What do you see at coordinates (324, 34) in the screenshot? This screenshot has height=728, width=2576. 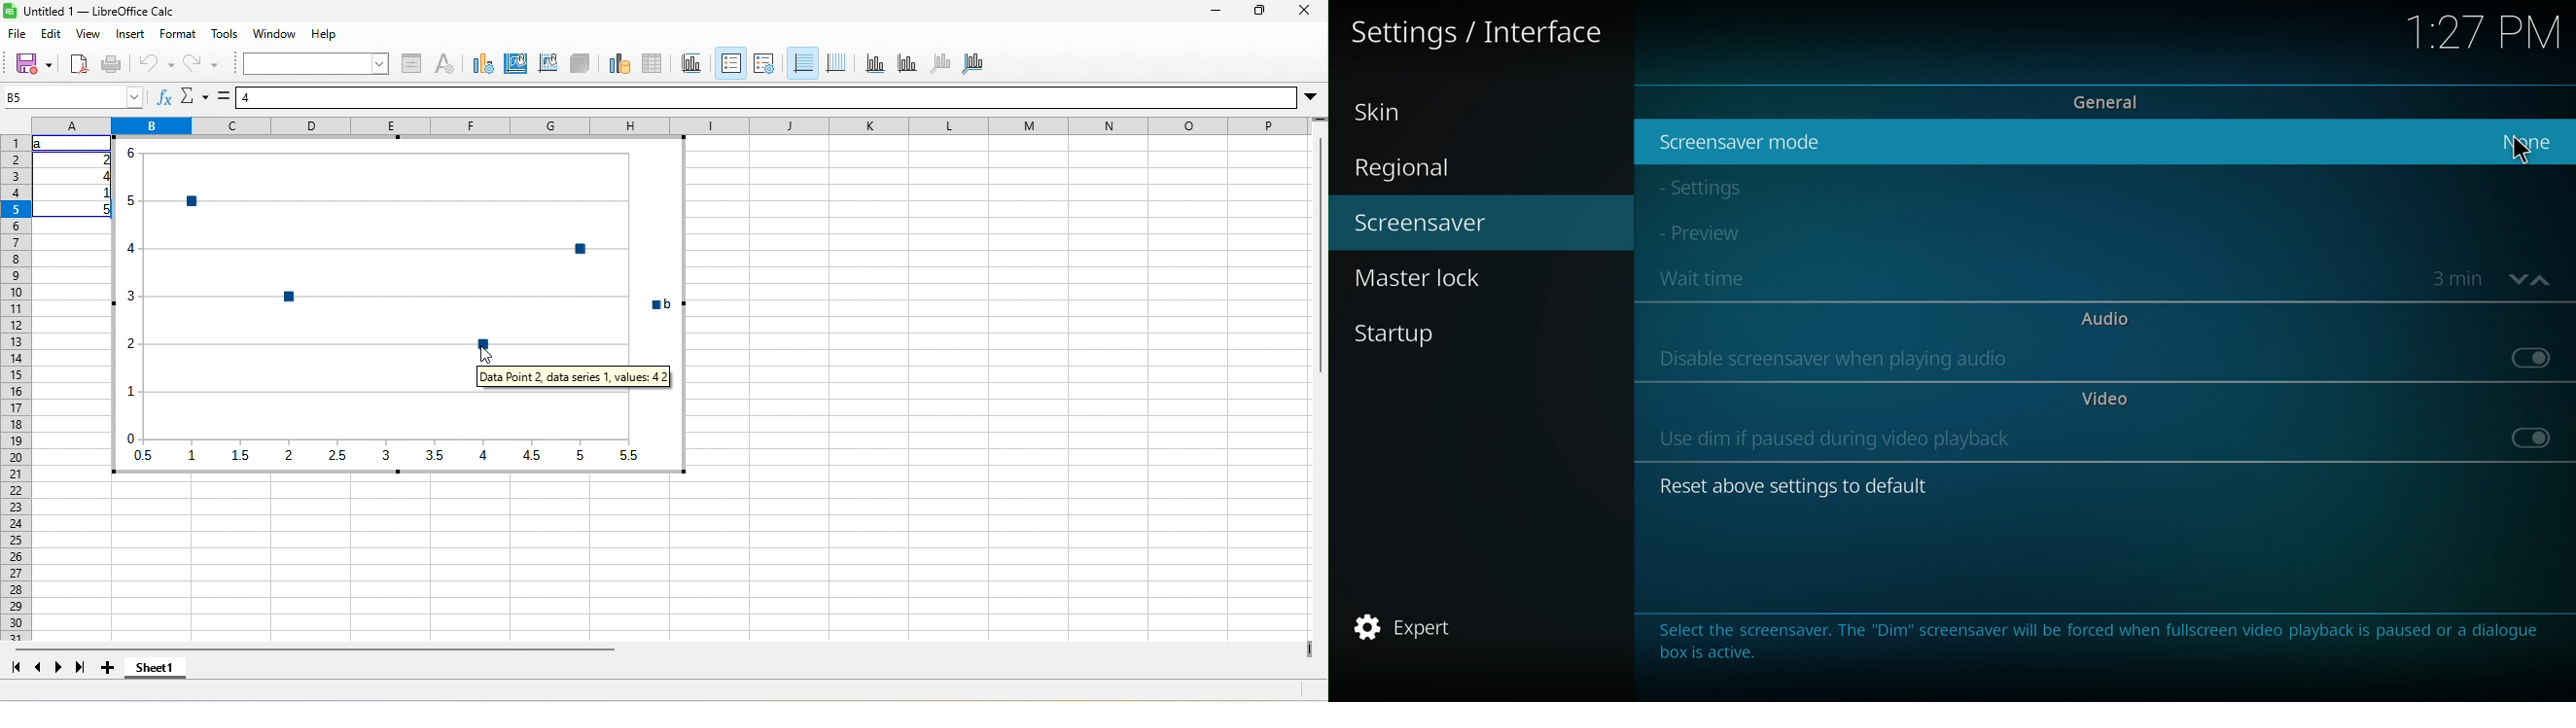 I see `help` at bounding box center [324, 34].